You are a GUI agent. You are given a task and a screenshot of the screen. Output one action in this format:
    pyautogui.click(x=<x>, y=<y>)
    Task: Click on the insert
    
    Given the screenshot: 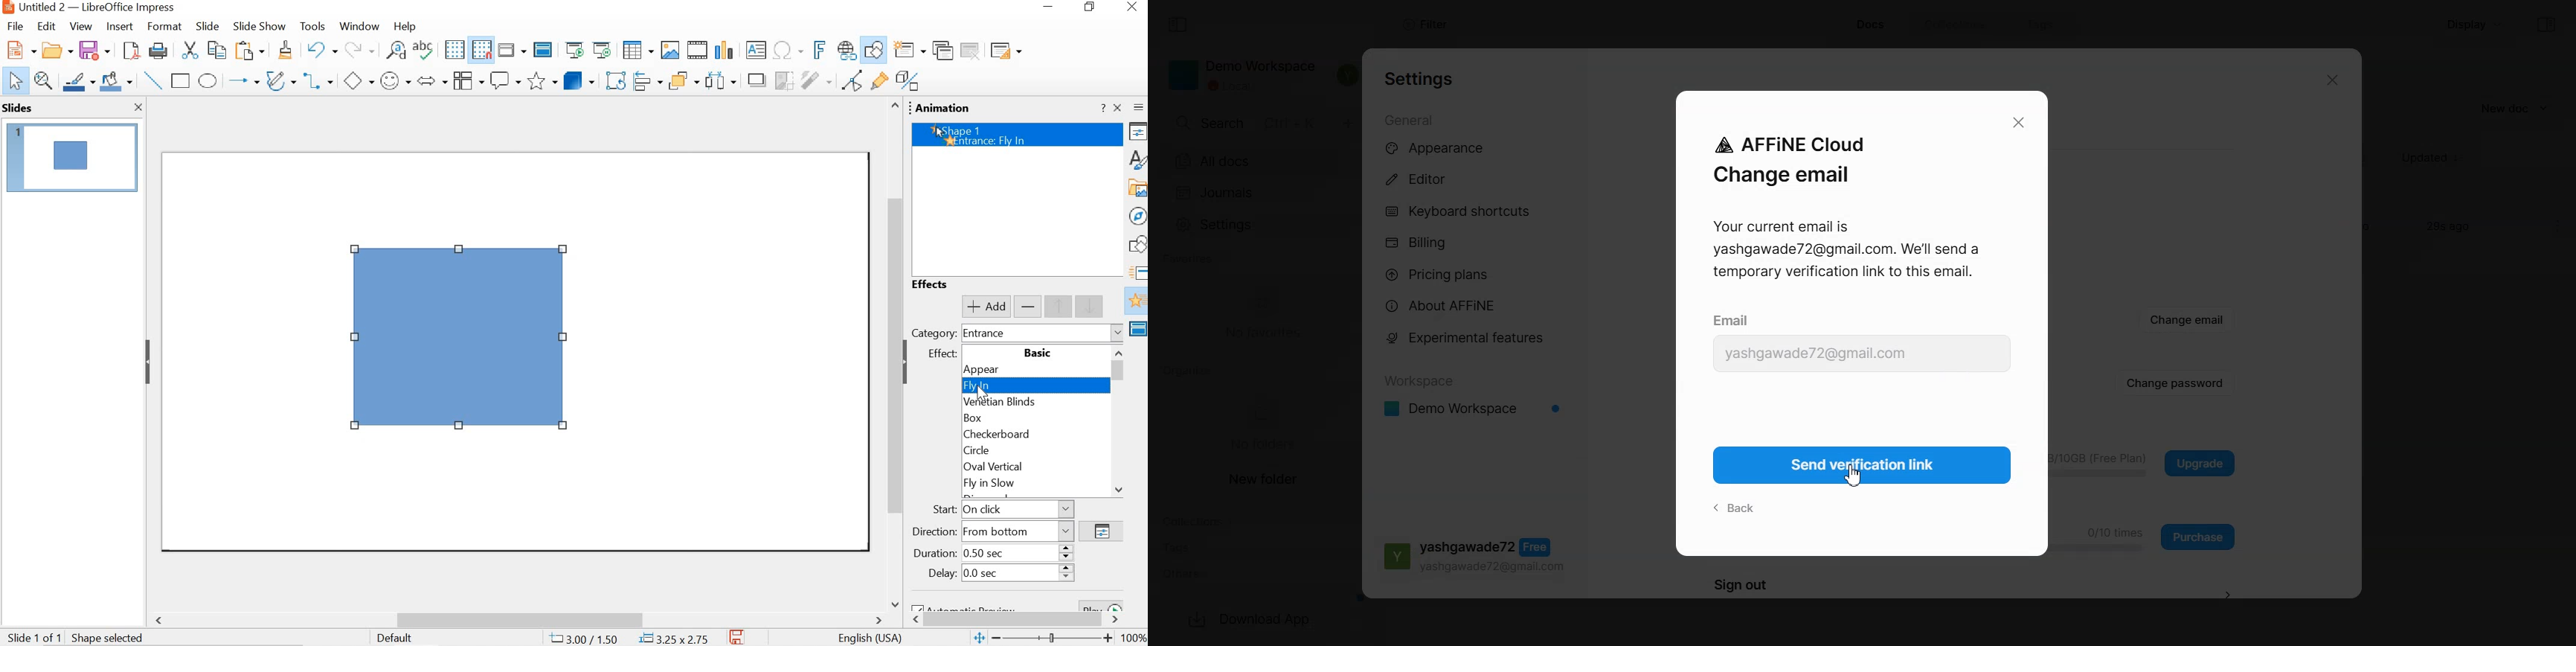 What is the action you would take?
    pyautogui.click(x=120, y=27)
    